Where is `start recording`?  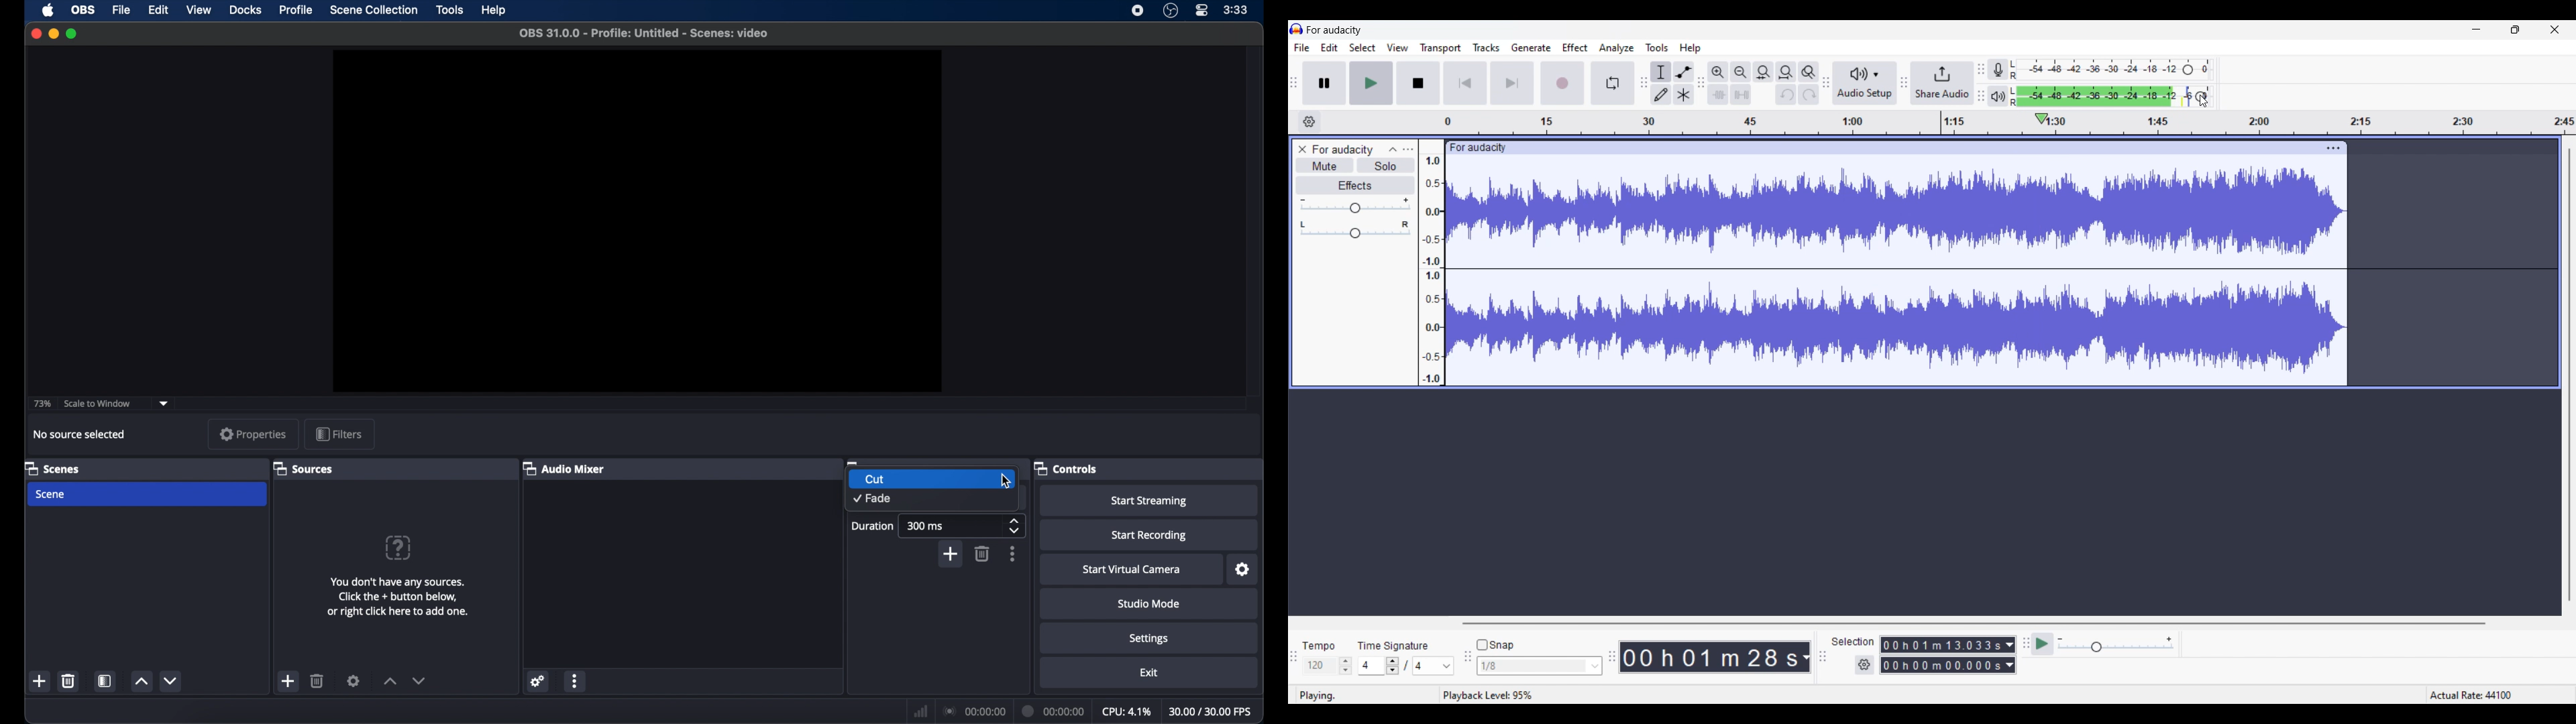 start recording is located at coordinates (1150, 536).